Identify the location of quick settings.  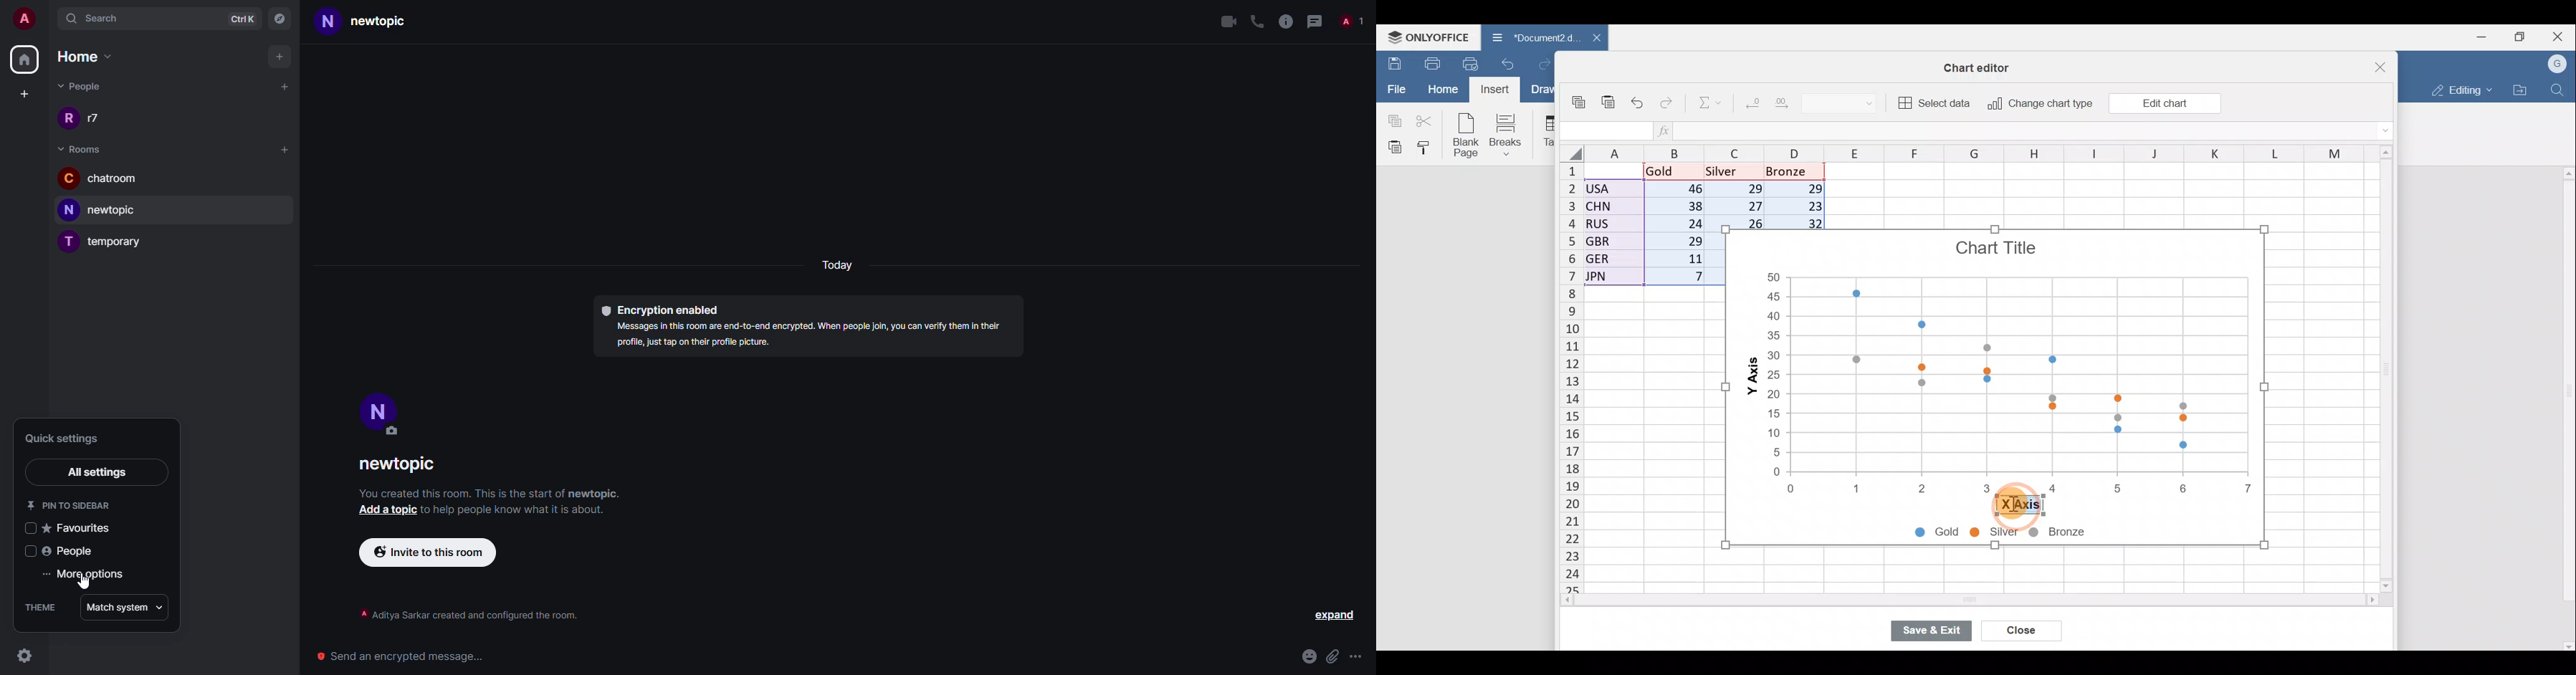
(67, 438).